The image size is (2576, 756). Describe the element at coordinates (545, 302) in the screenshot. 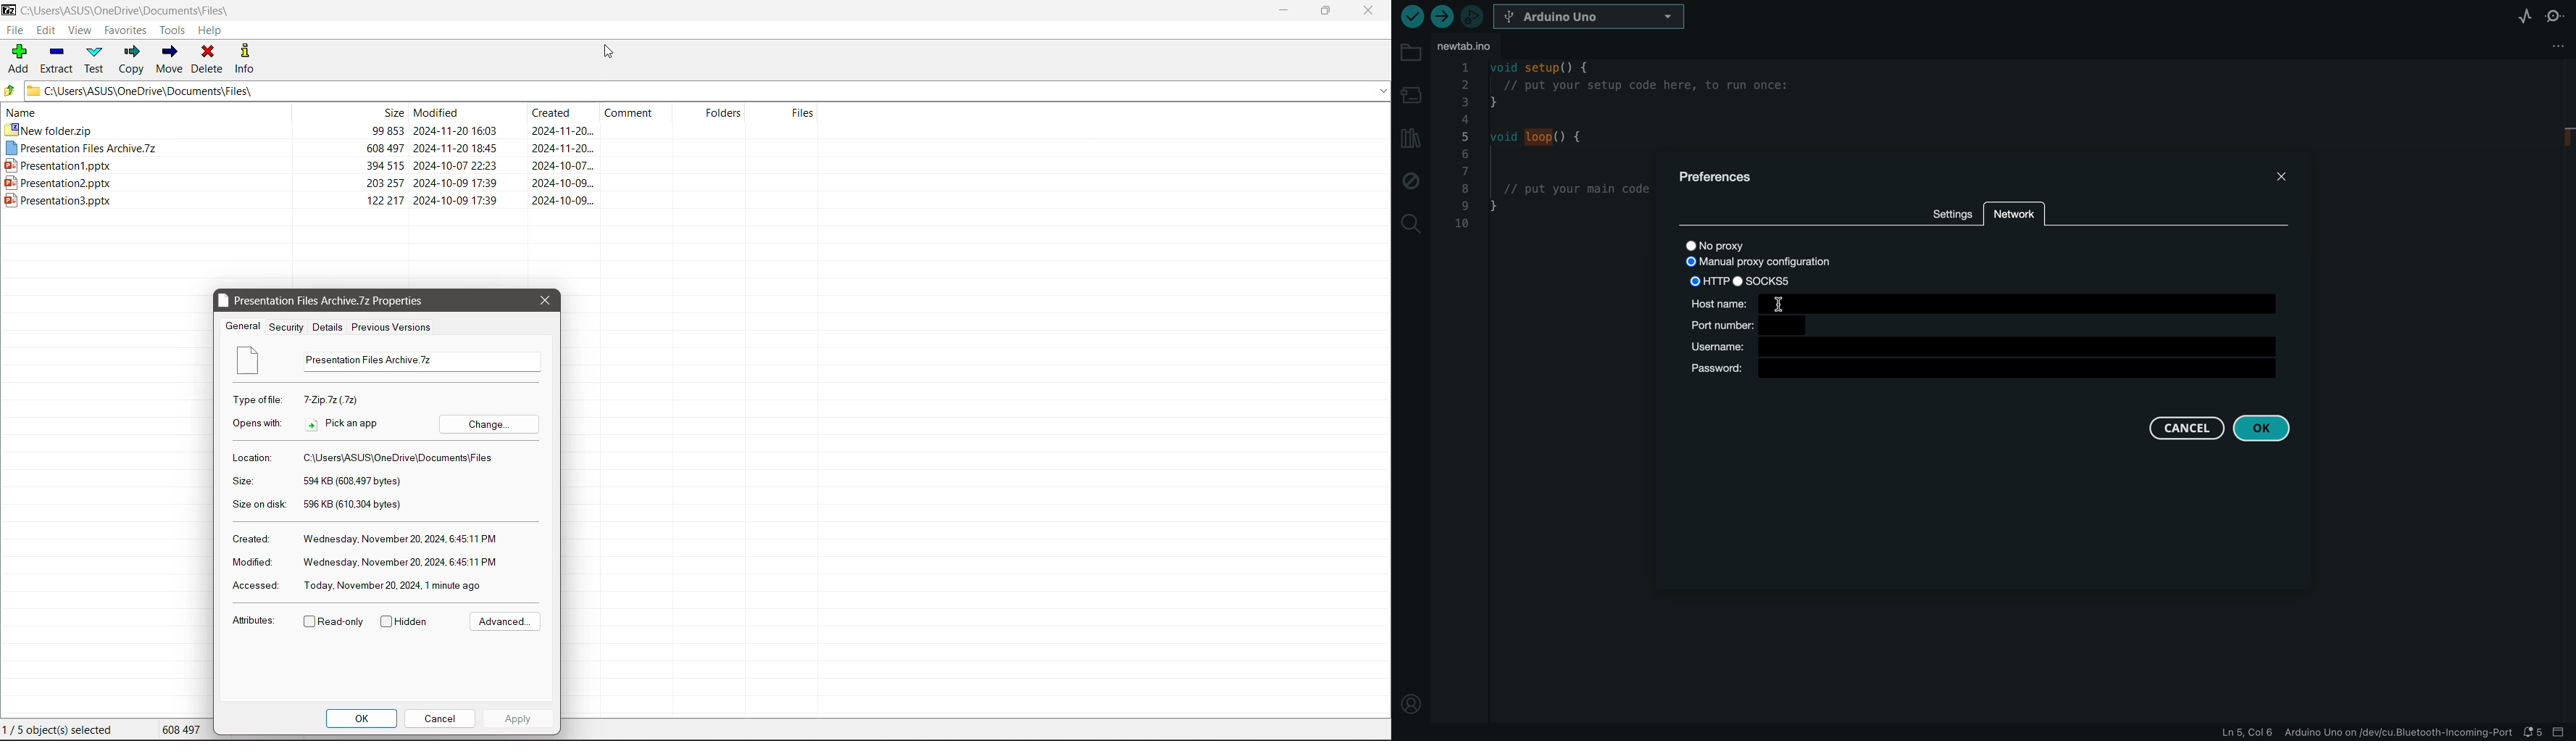

I see `Close` at that location.